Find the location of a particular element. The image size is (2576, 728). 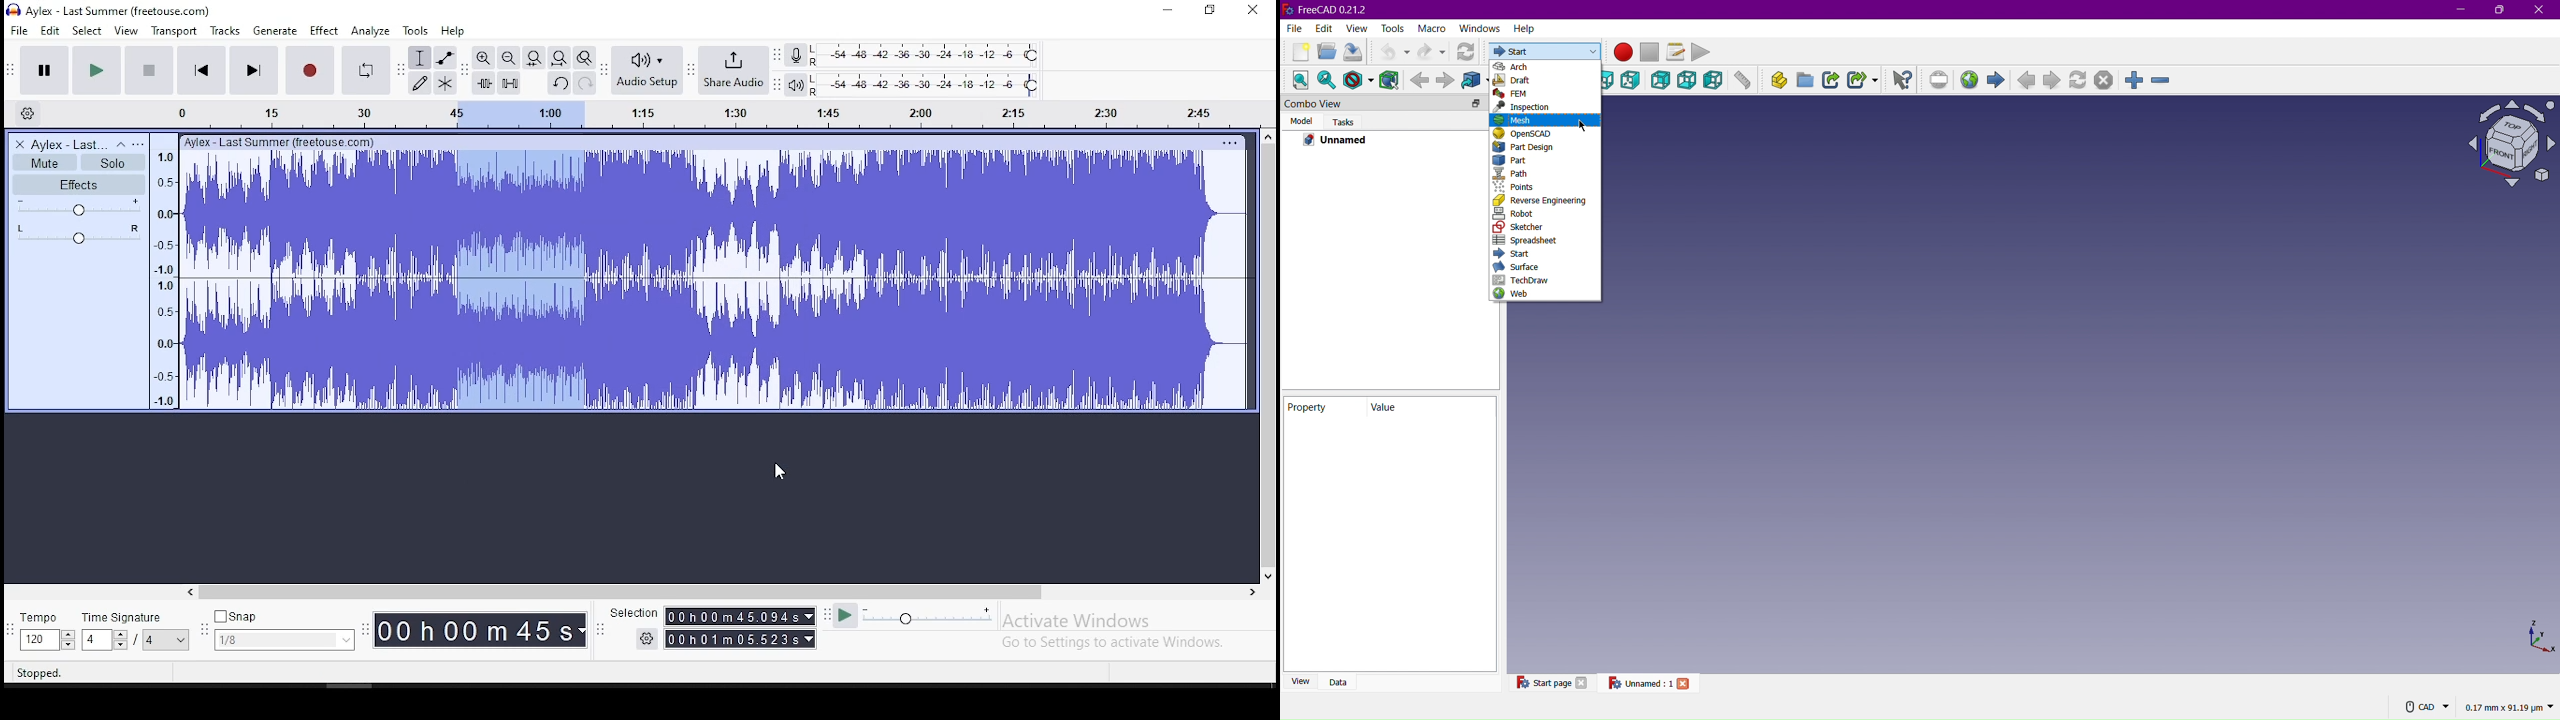

settings is located at coordinates (635, 639).